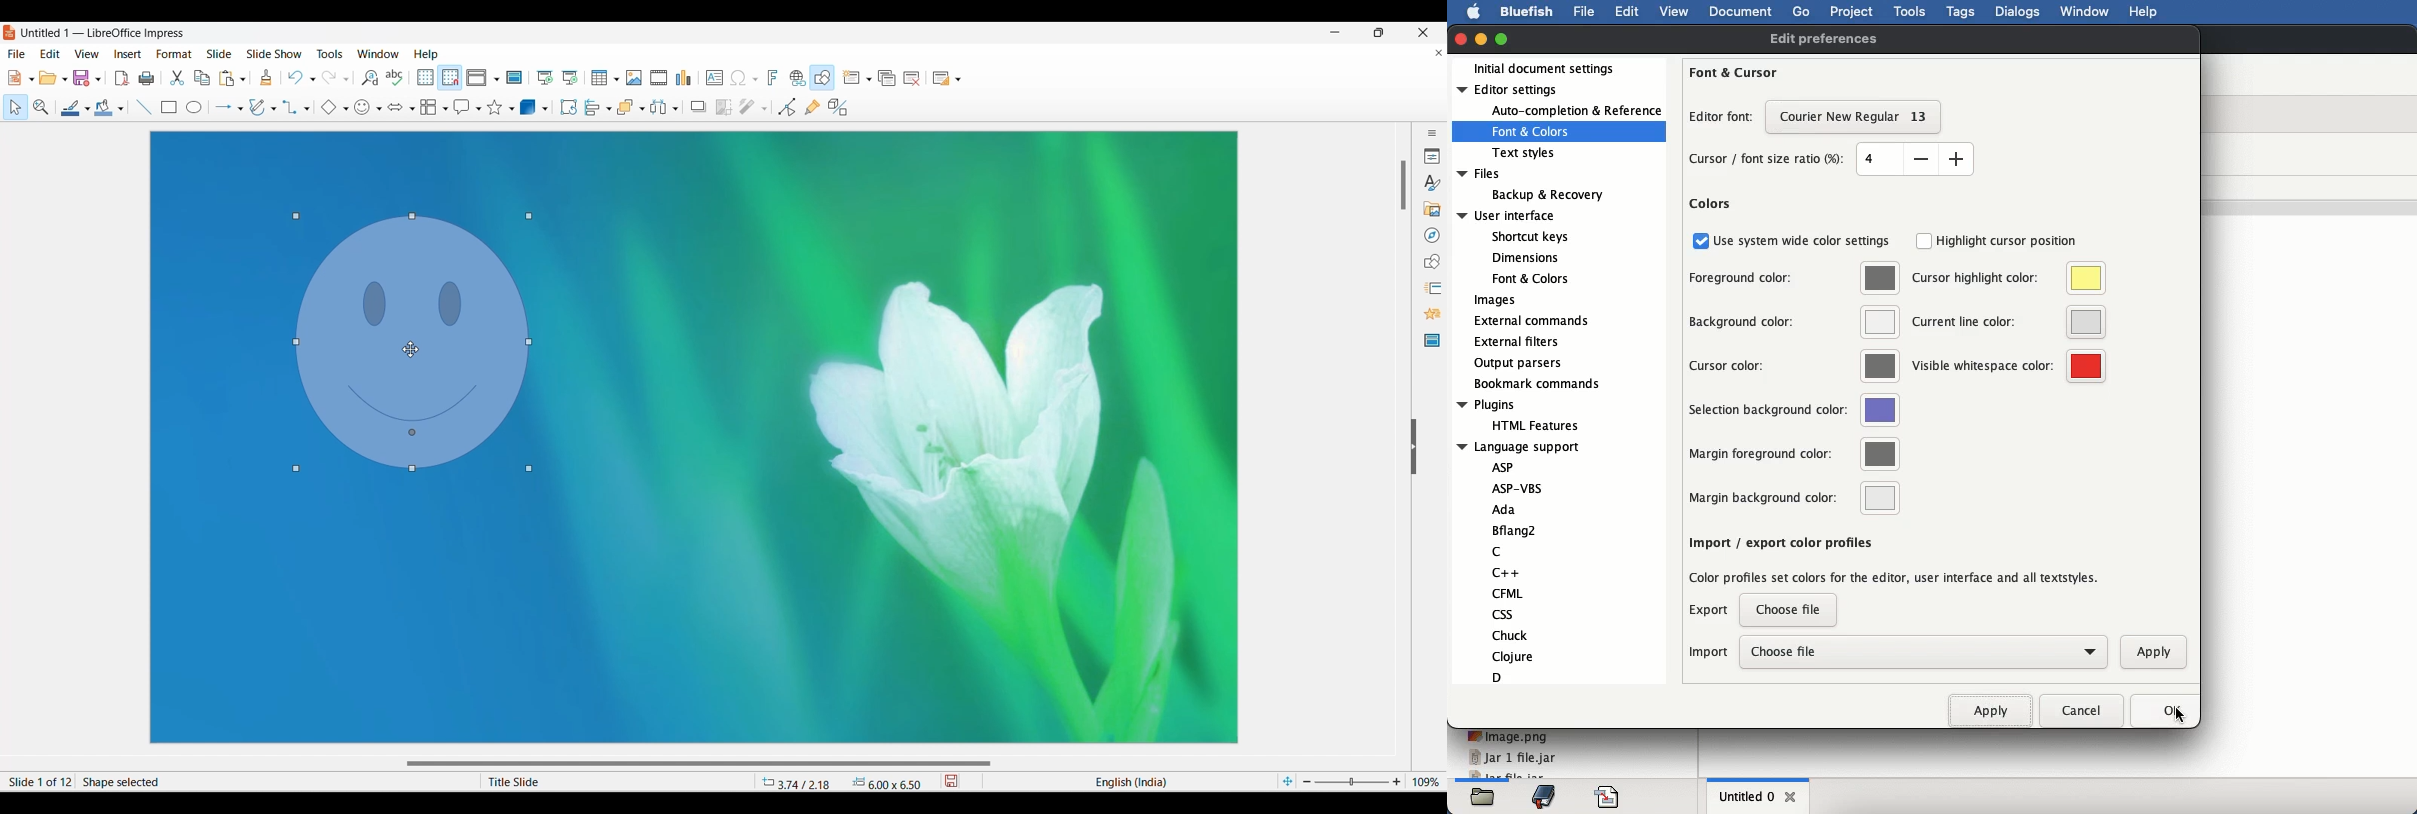 The image size is (2436, 840). I want to click on English (India), so click(1130, 782).